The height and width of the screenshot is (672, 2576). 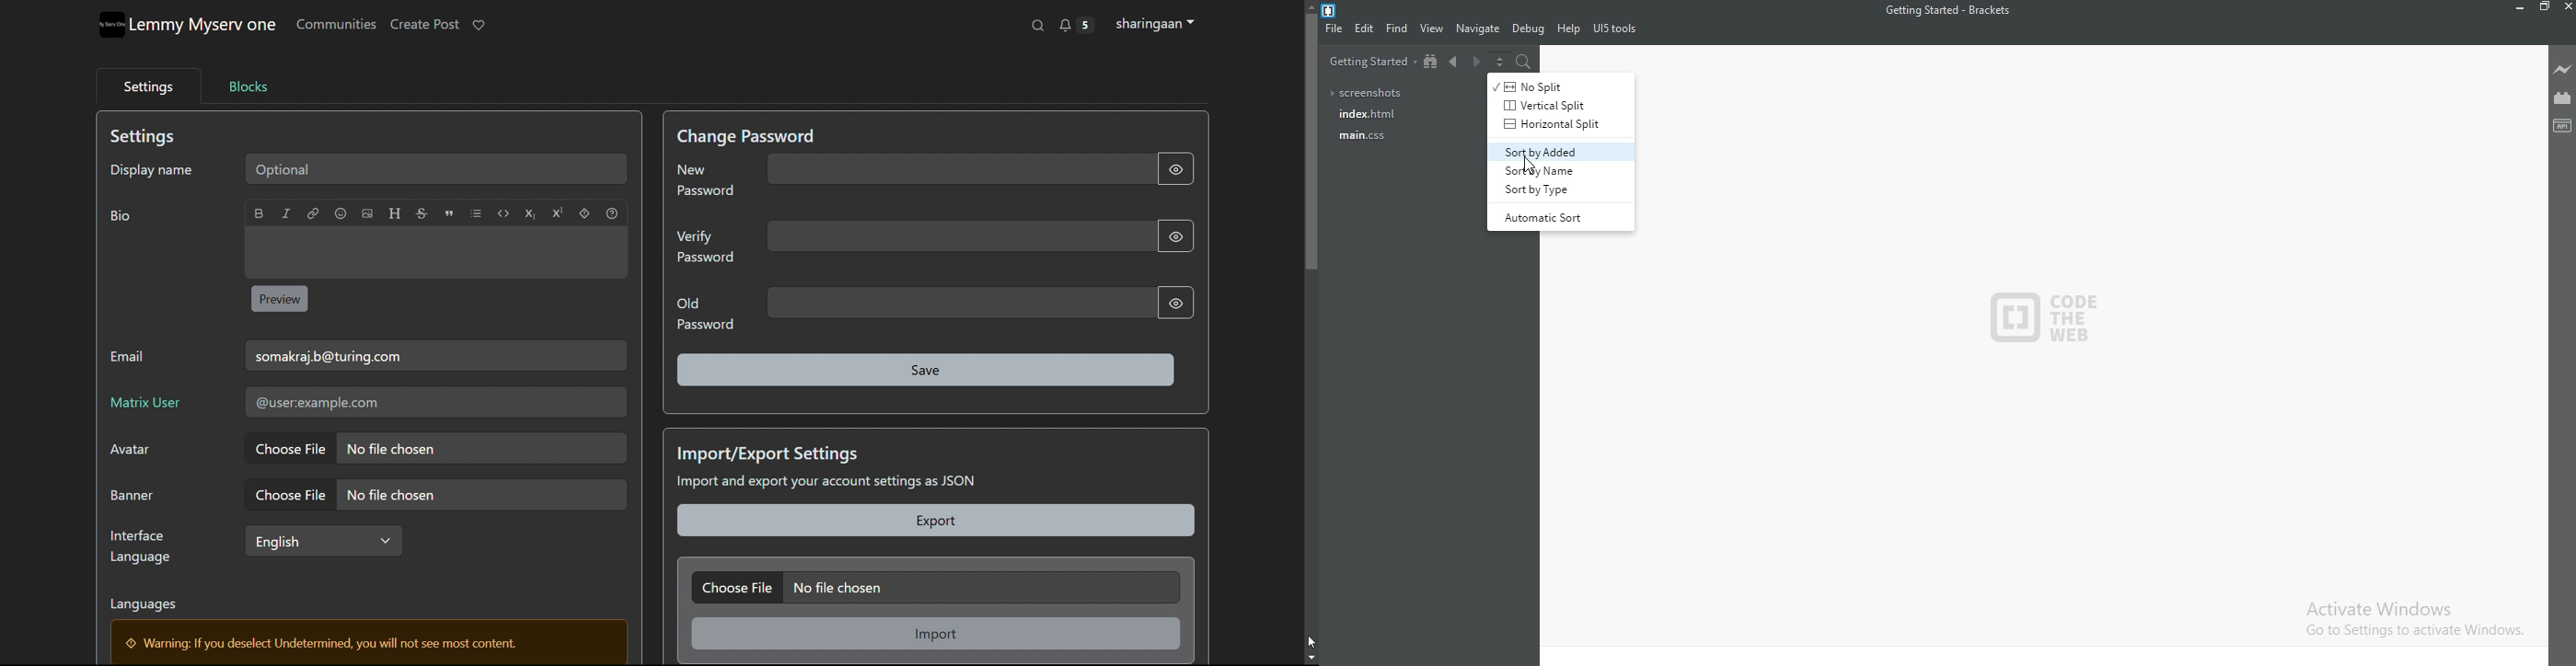 What do you see at coordinates (1311, 5) in the screenshot?
I see `scroll up` at bounding box center [1311, 5].